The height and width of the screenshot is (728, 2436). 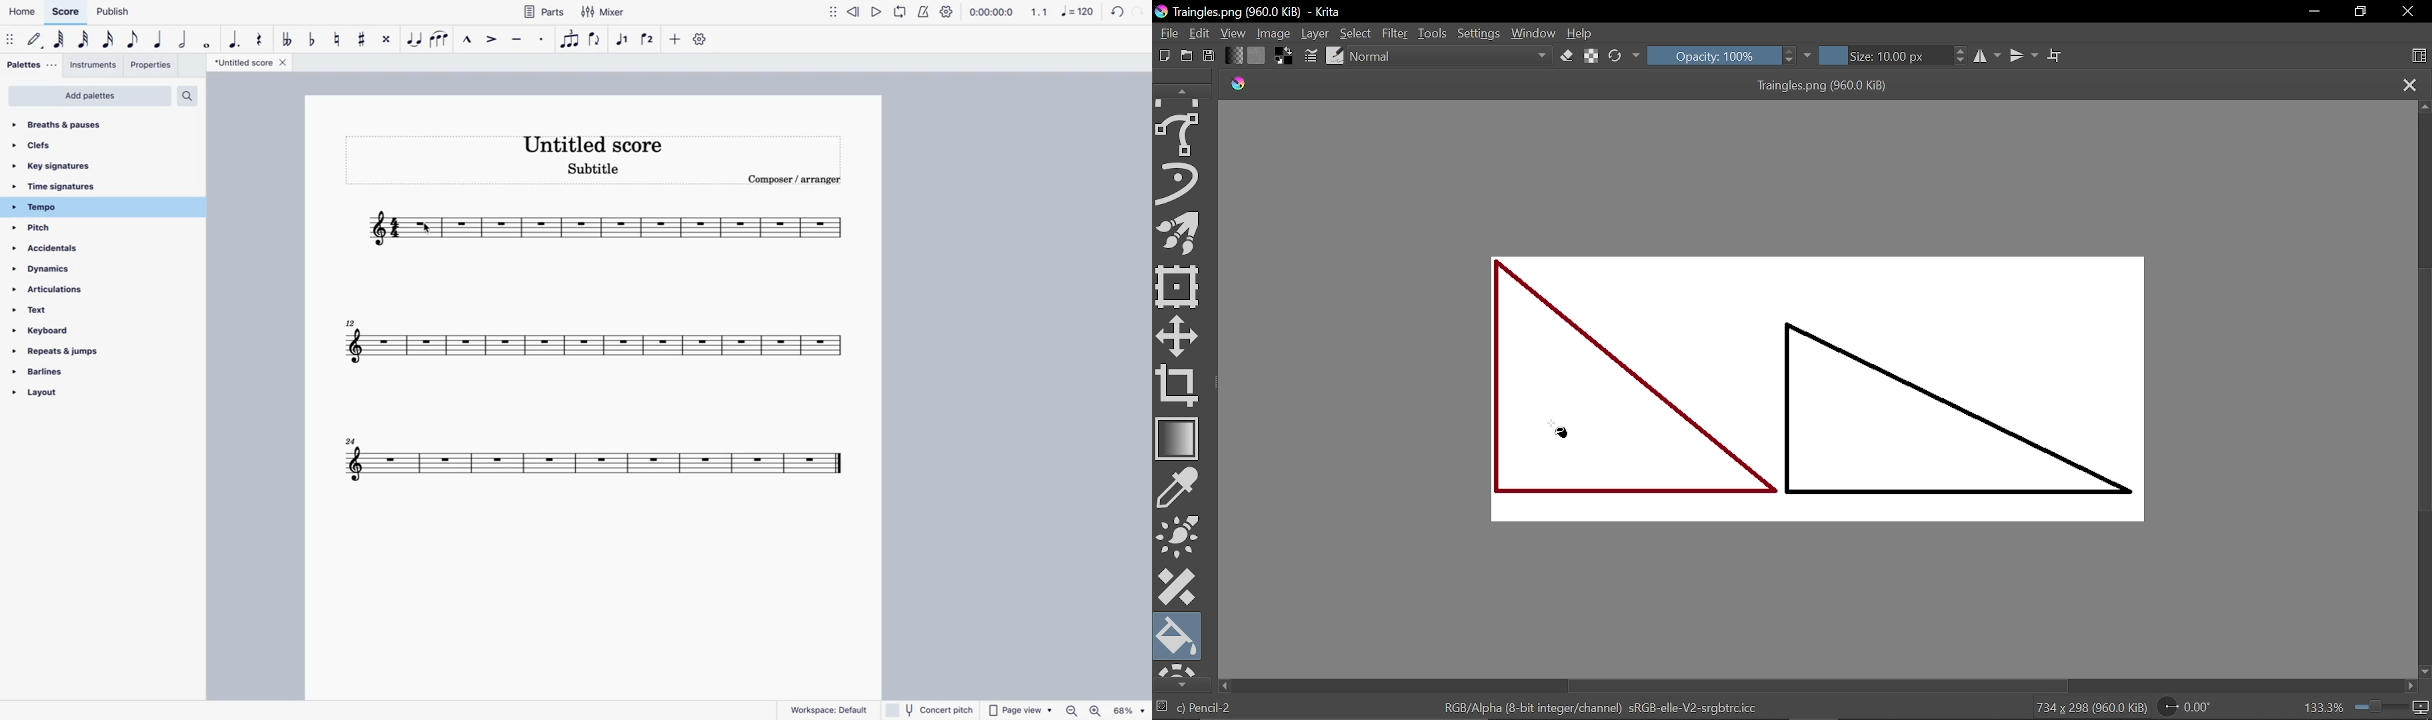 I want to click on View, so click(x=1234, y=34).